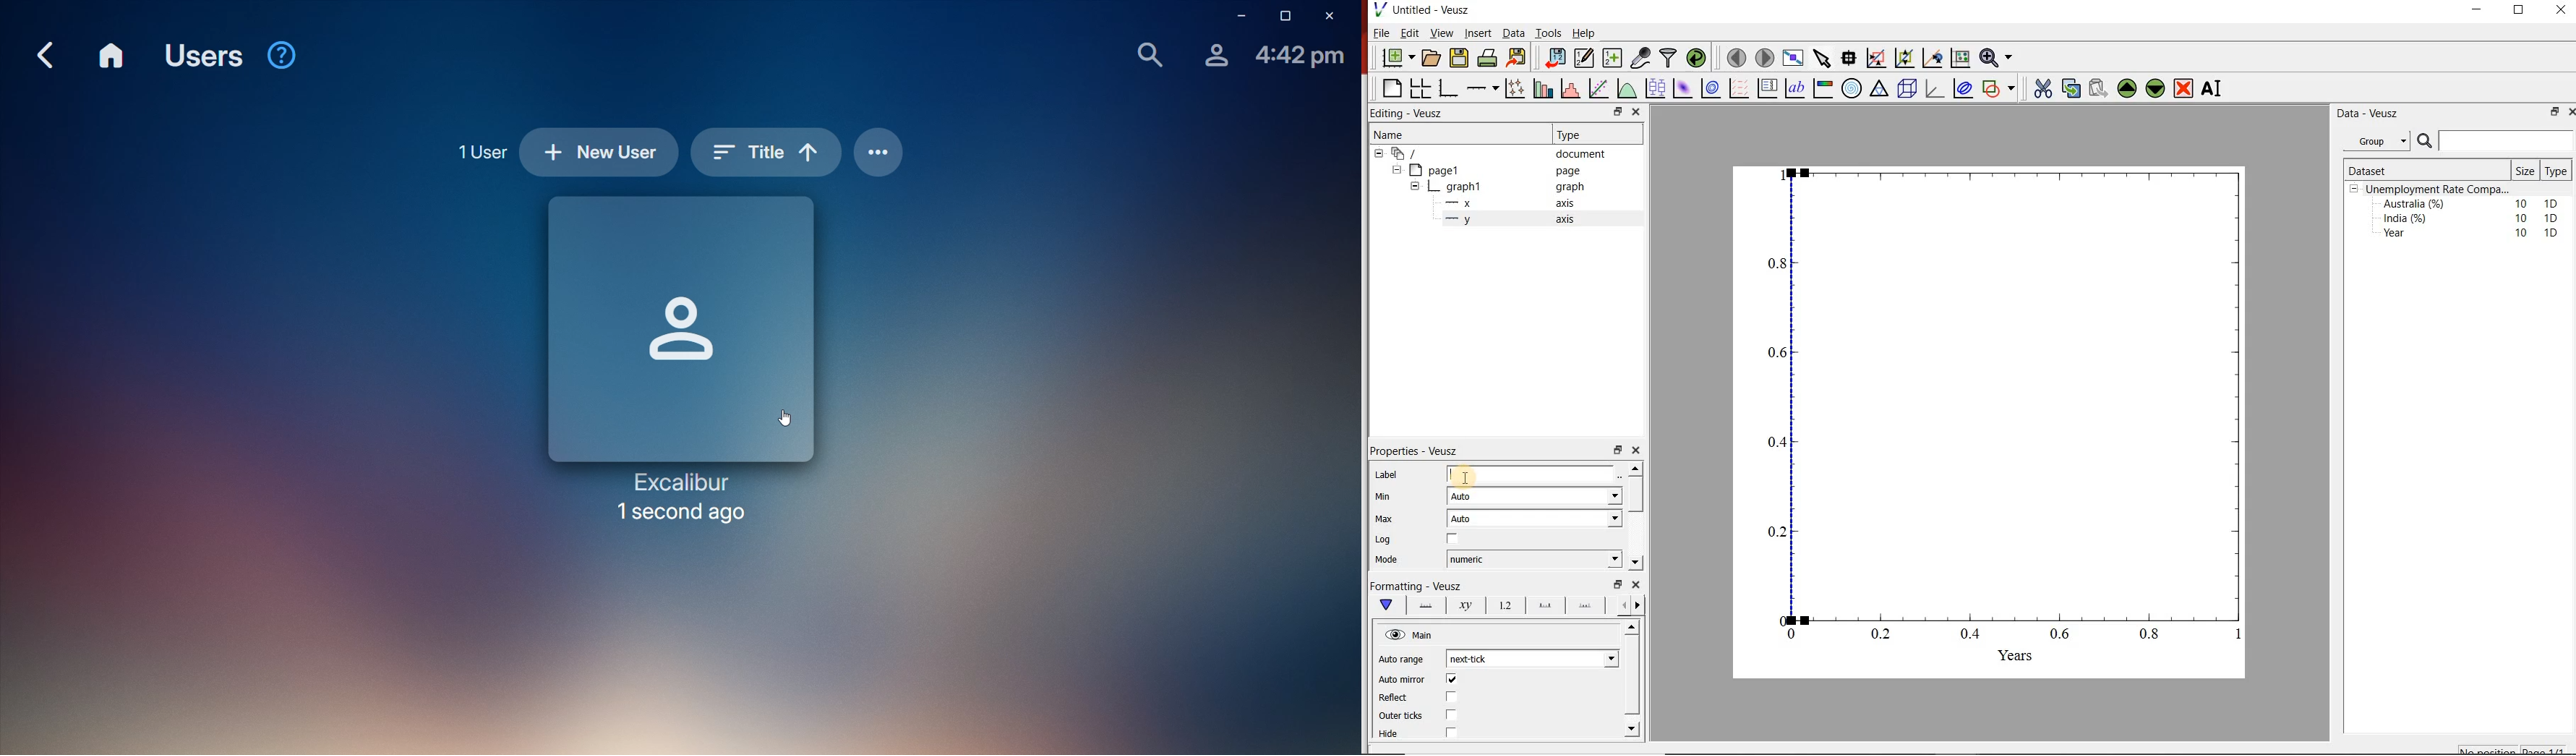  Describe the element at coordinates (1642, 57) in the screenshot. I see `caputure remote data` at that location.